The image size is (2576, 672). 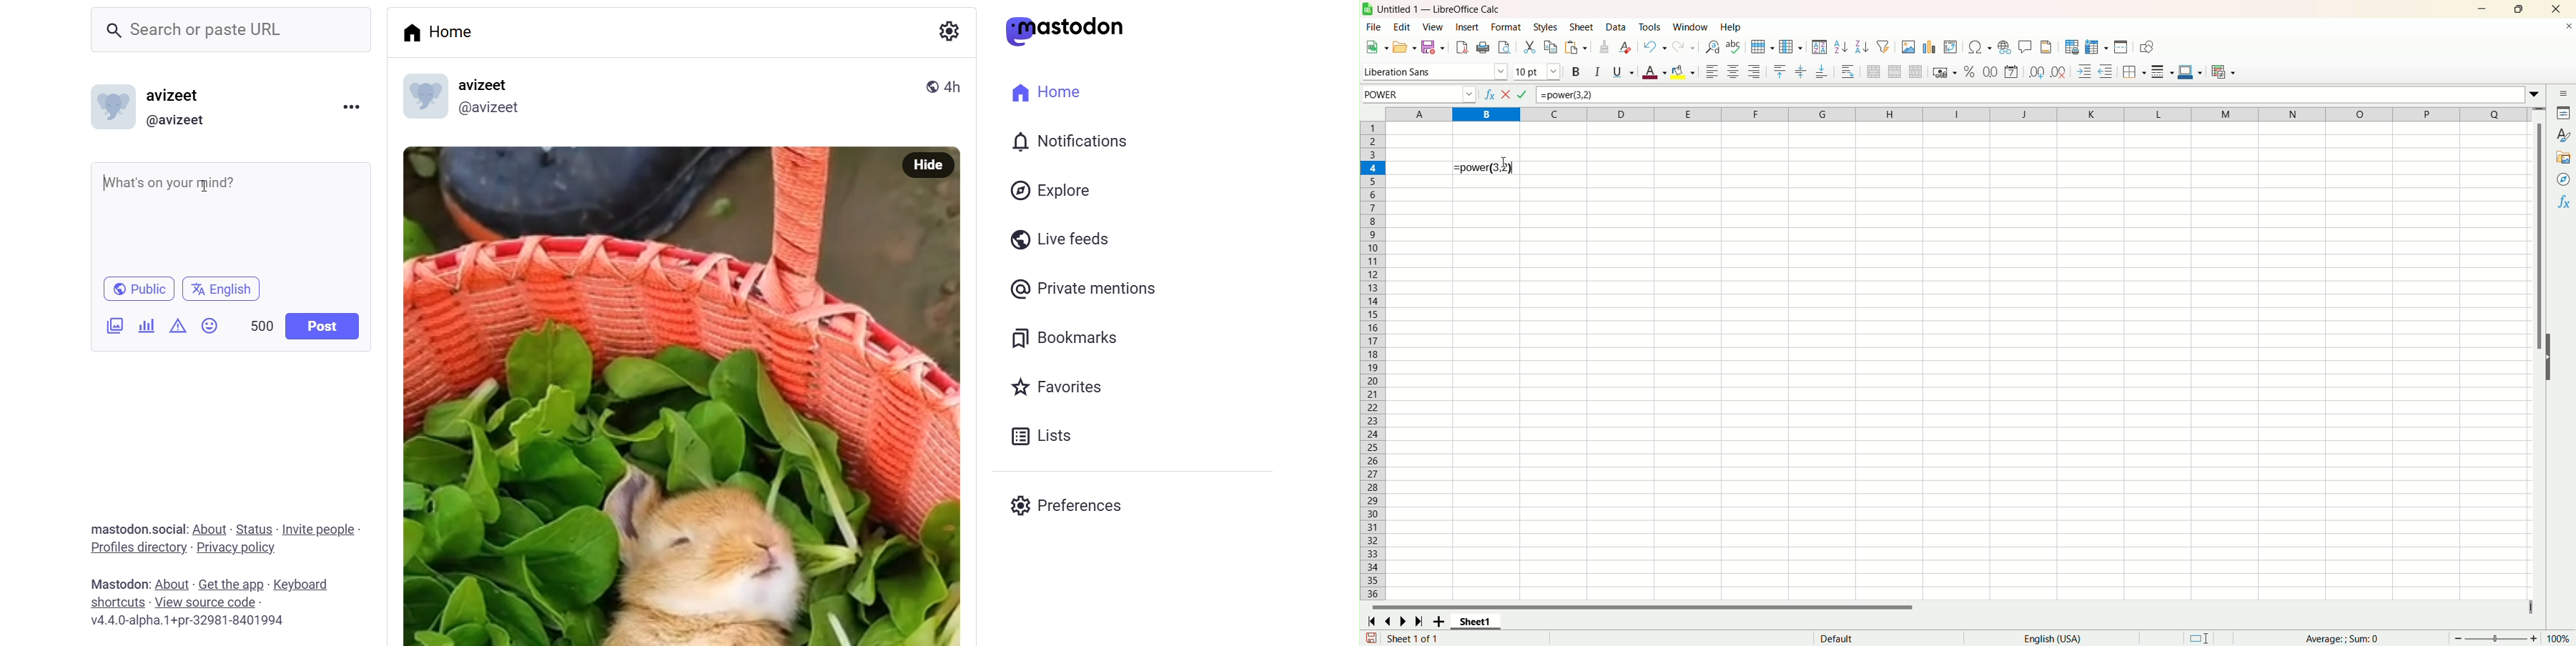 I want to click on text color, so click(x=1651, y=74).